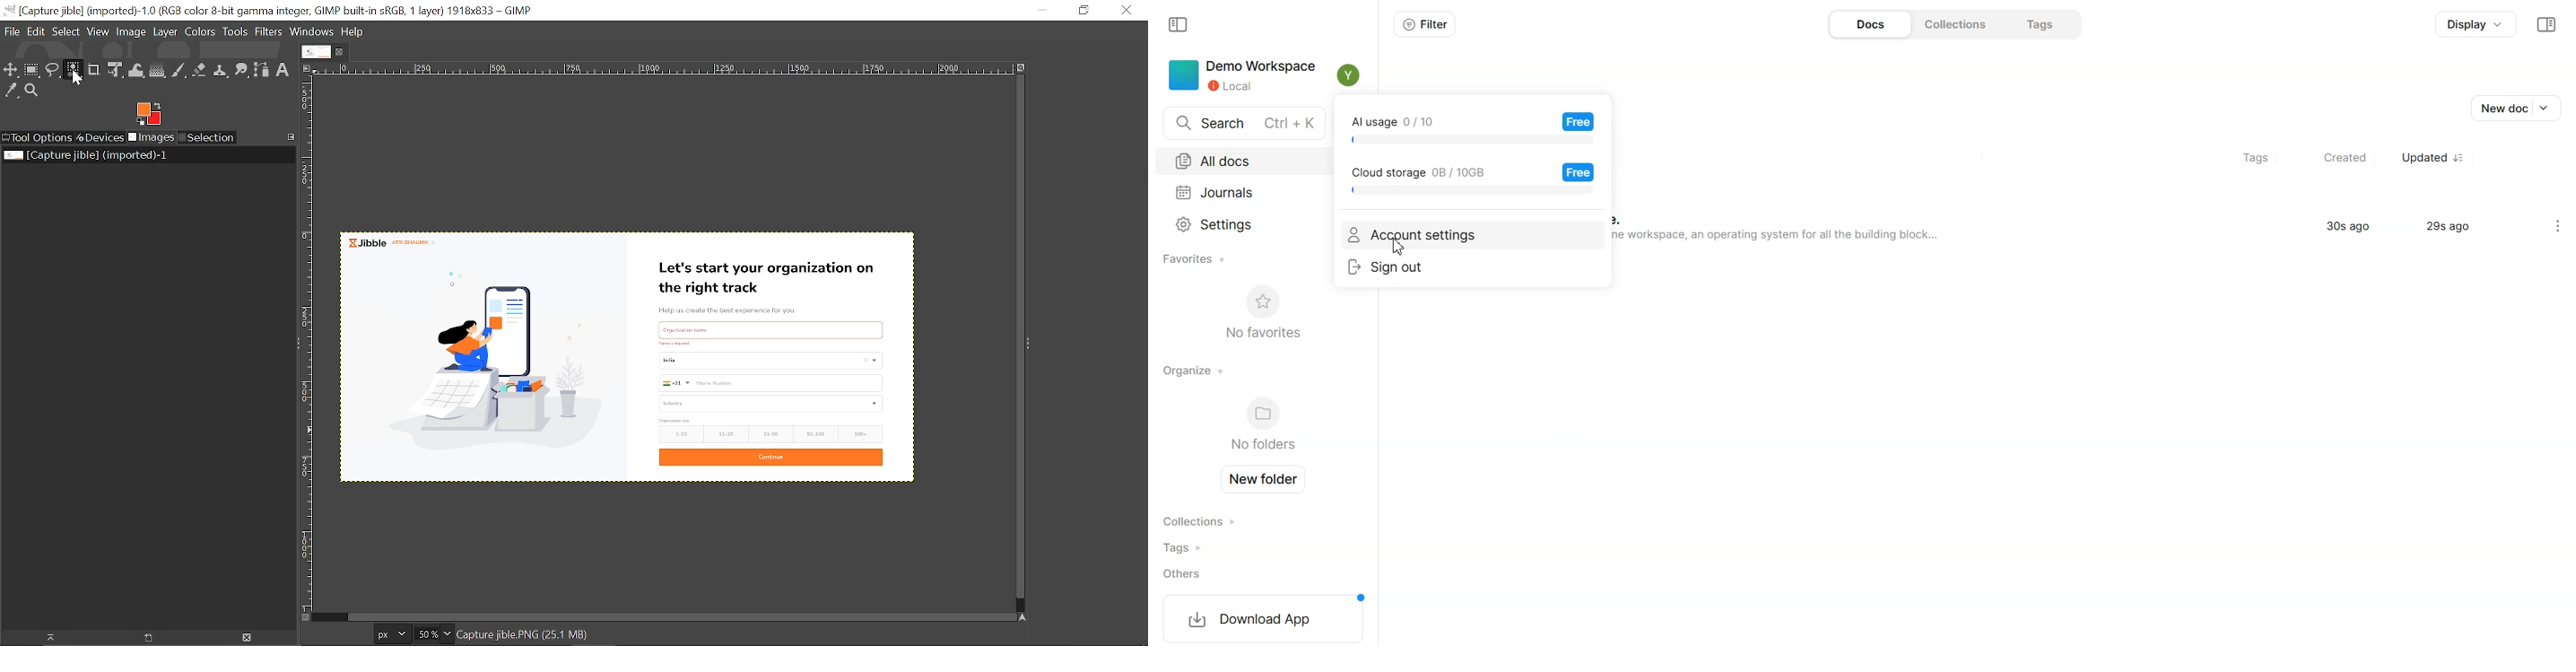 The image size is (2576, 672). What do you see at coordinates (1196, 260) in the screenshot?
I see `Favorites` at bounding box center [1196, 260].